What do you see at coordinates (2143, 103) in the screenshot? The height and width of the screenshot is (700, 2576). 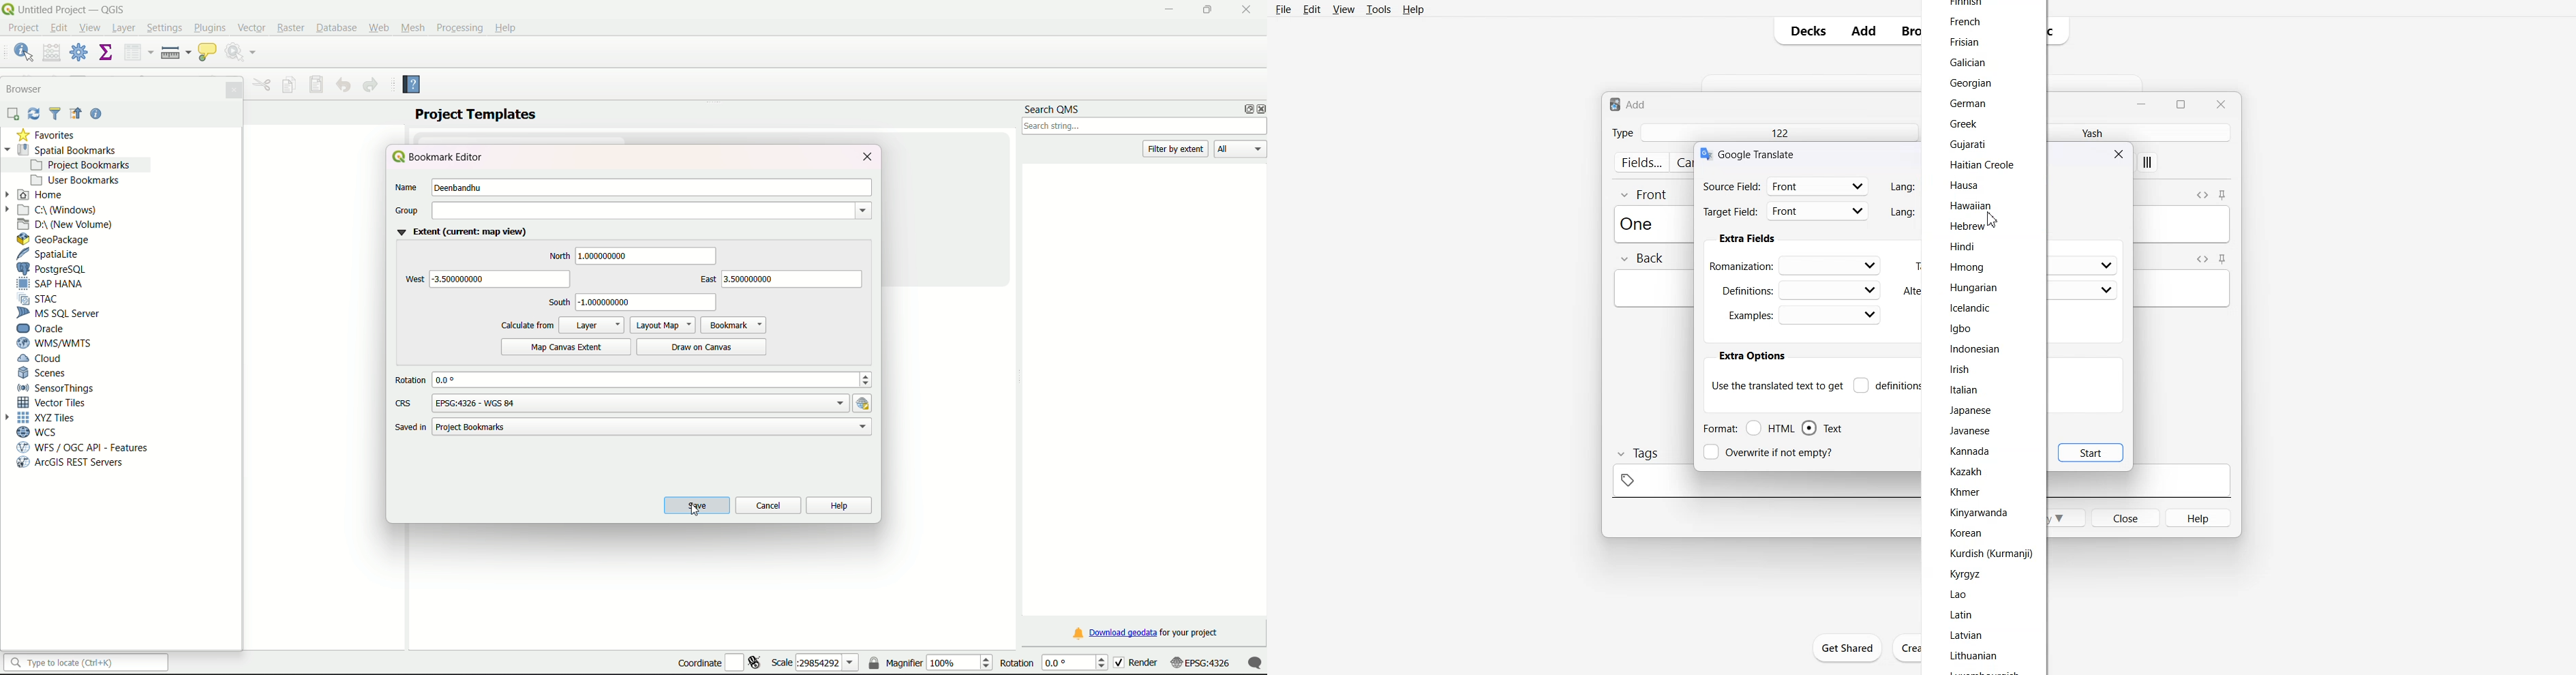 I see `Minimize` at bounding box center [2143, 103].